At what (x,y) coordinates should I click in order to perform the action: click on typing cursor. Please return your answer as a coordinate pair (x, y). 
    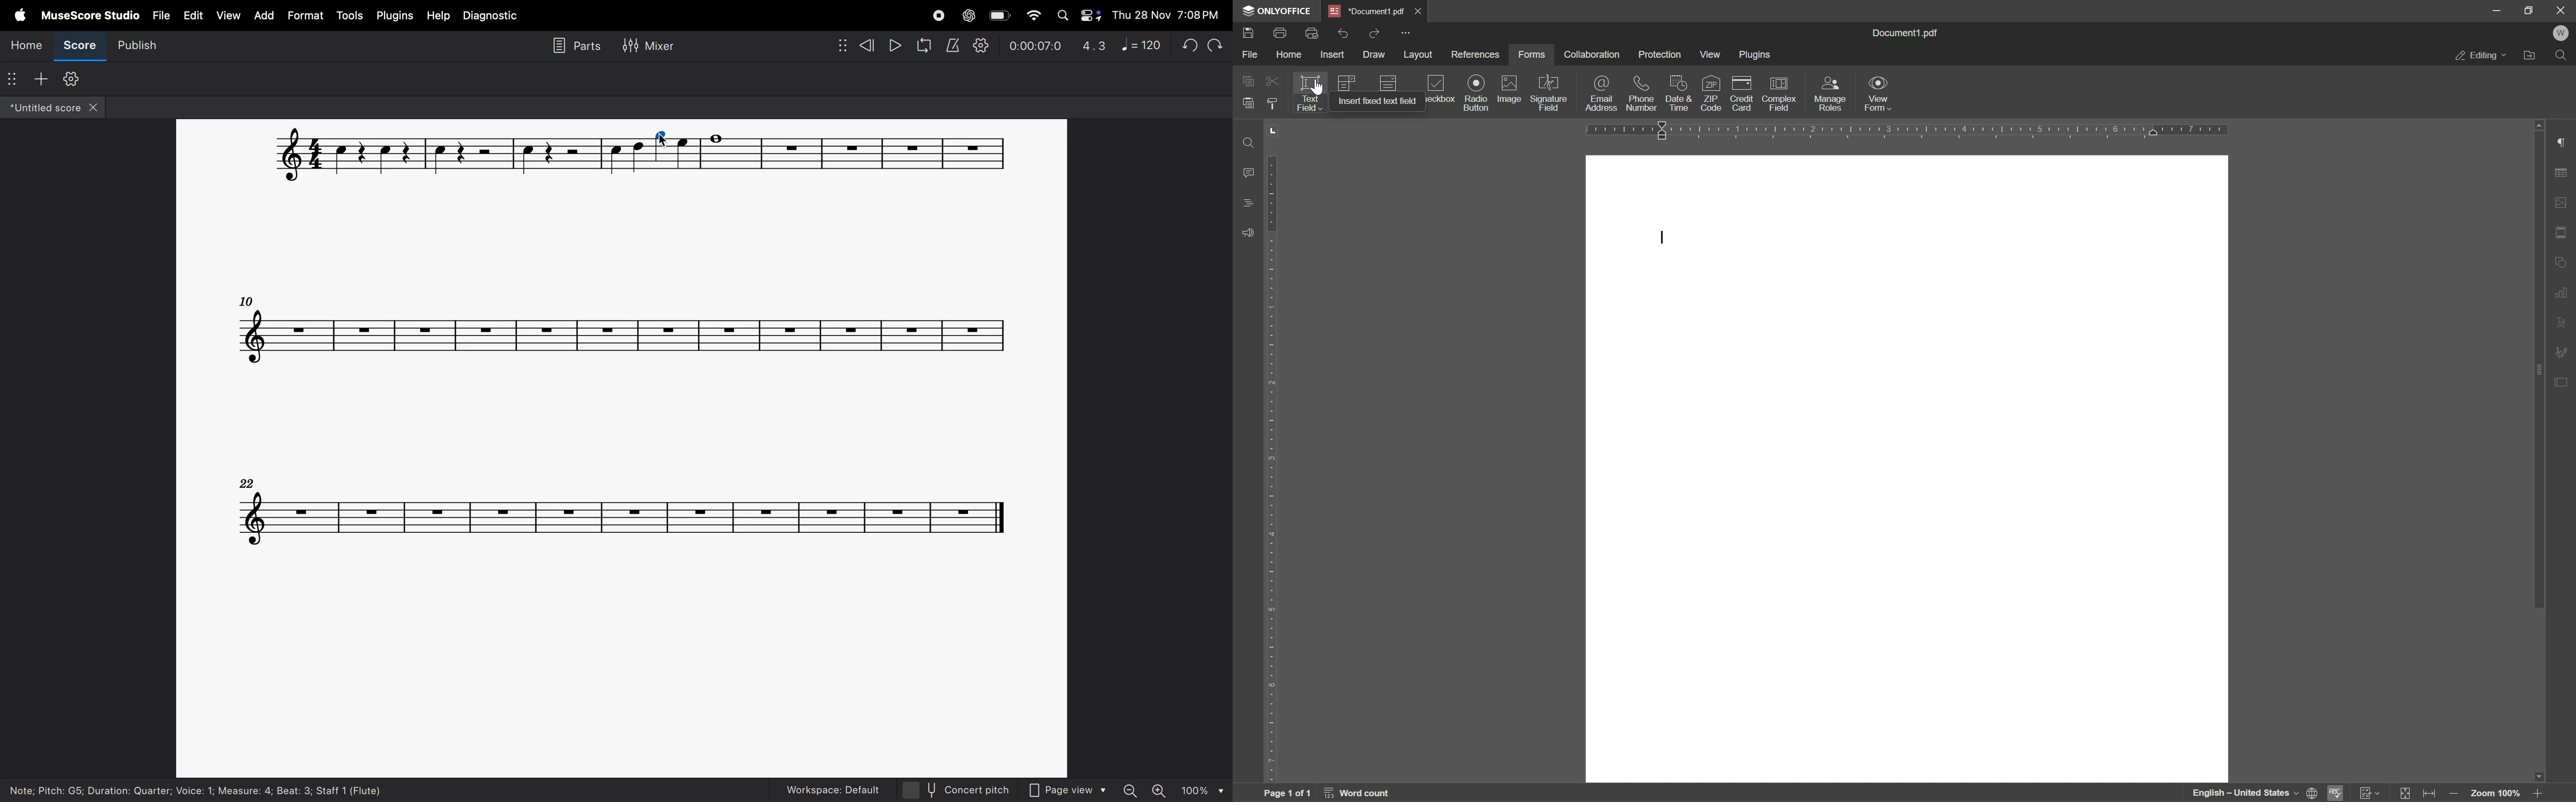
    Looking at the image, I should click on (1662, 238).